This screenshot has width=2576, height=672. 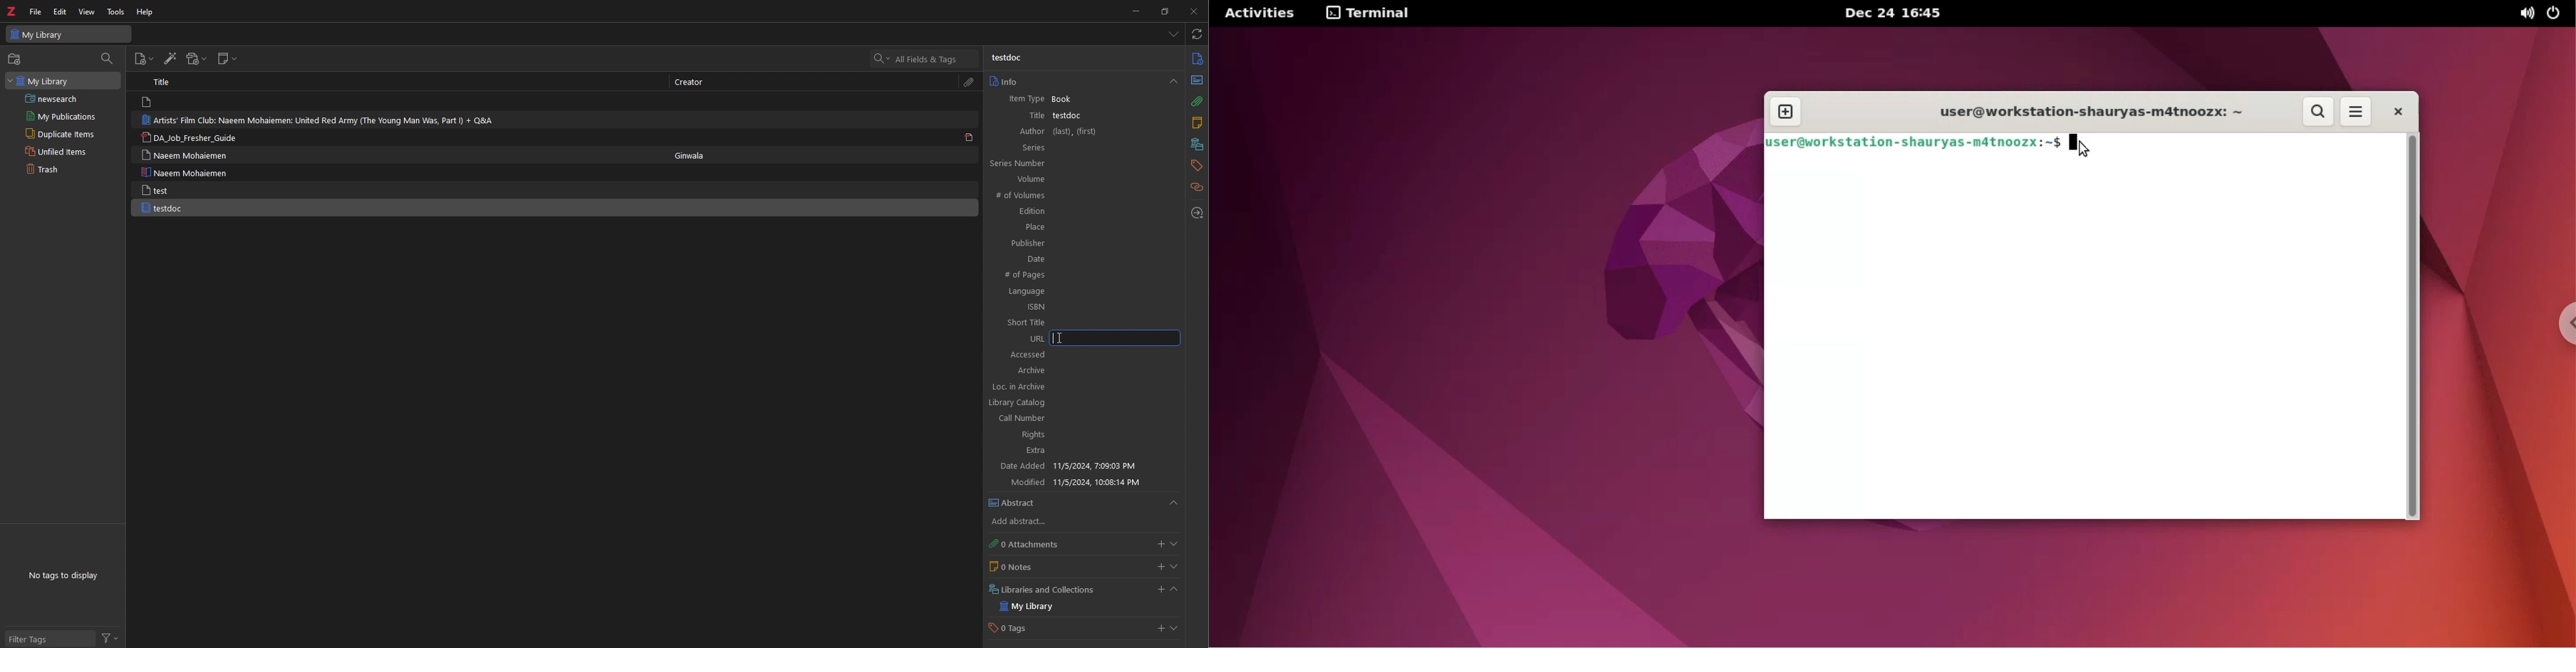 I want to click on libraries and collection, so click(x=1196, y=144).